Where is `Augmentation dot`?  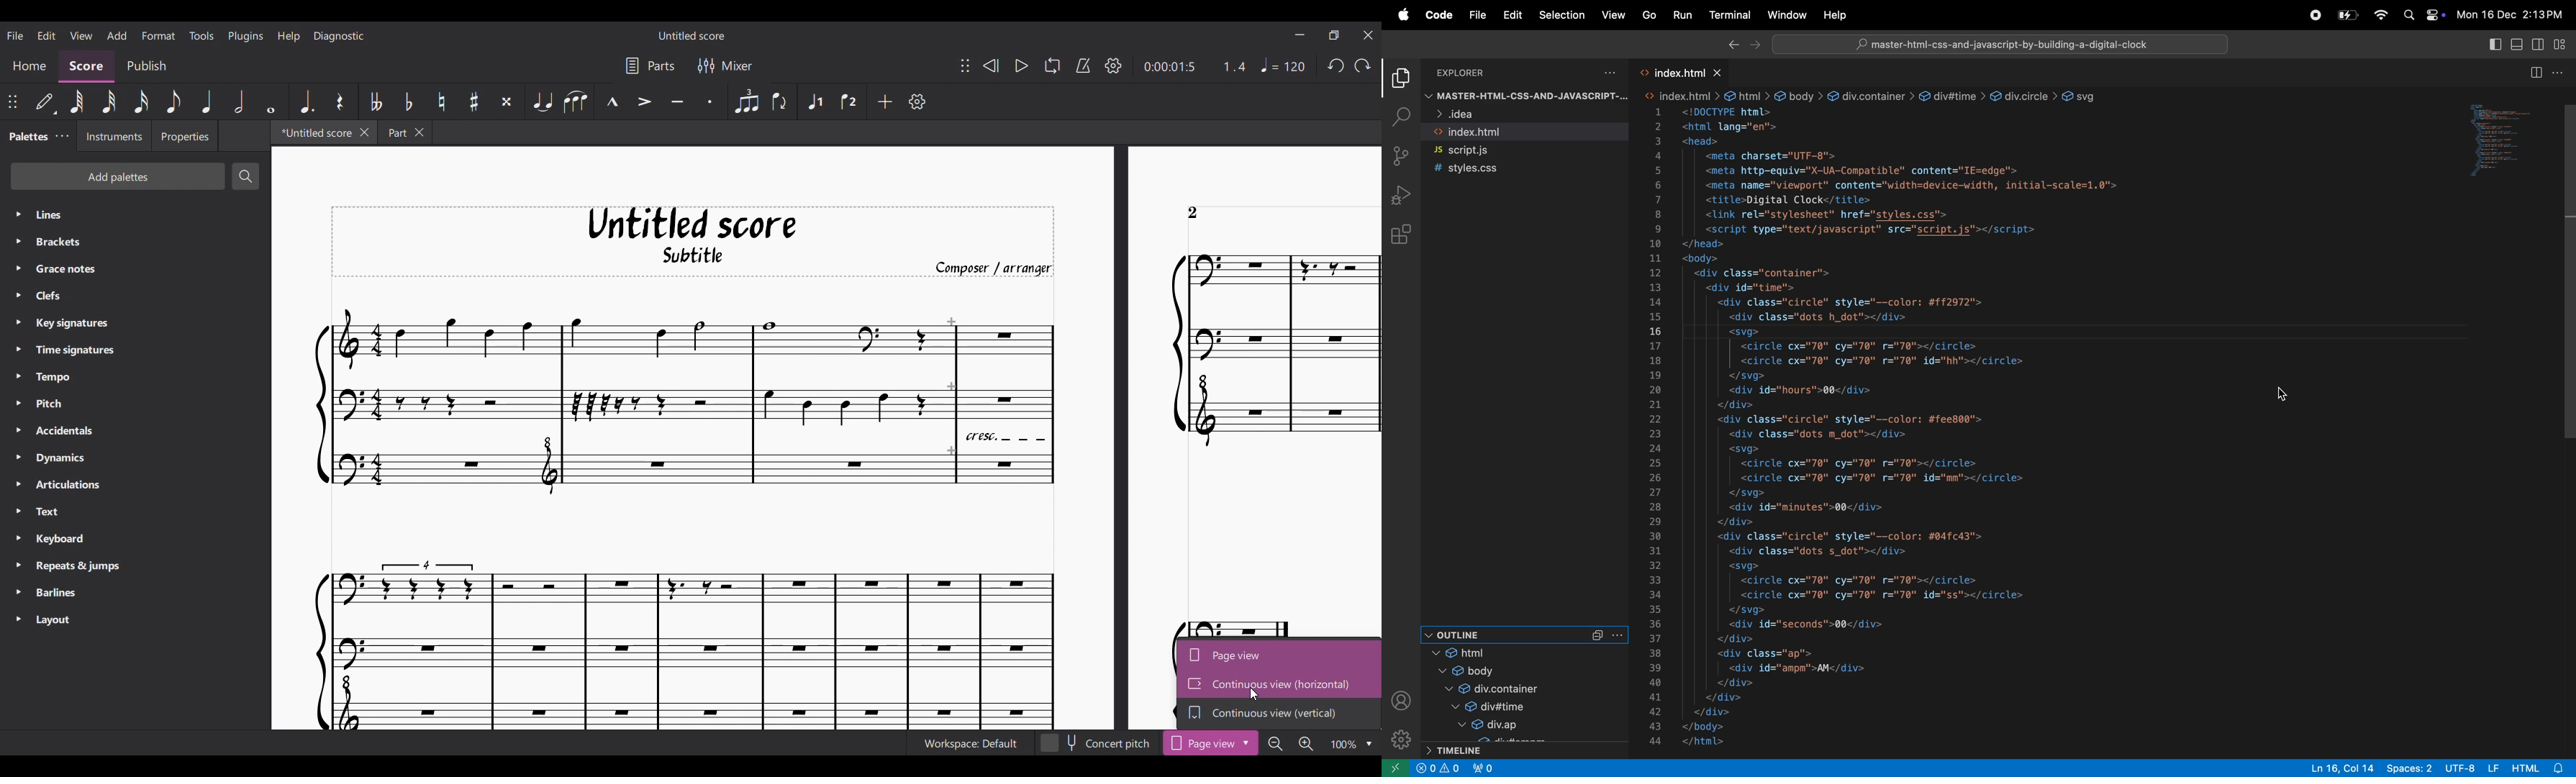 Augmentation dot is located at coordinates (306, 101).